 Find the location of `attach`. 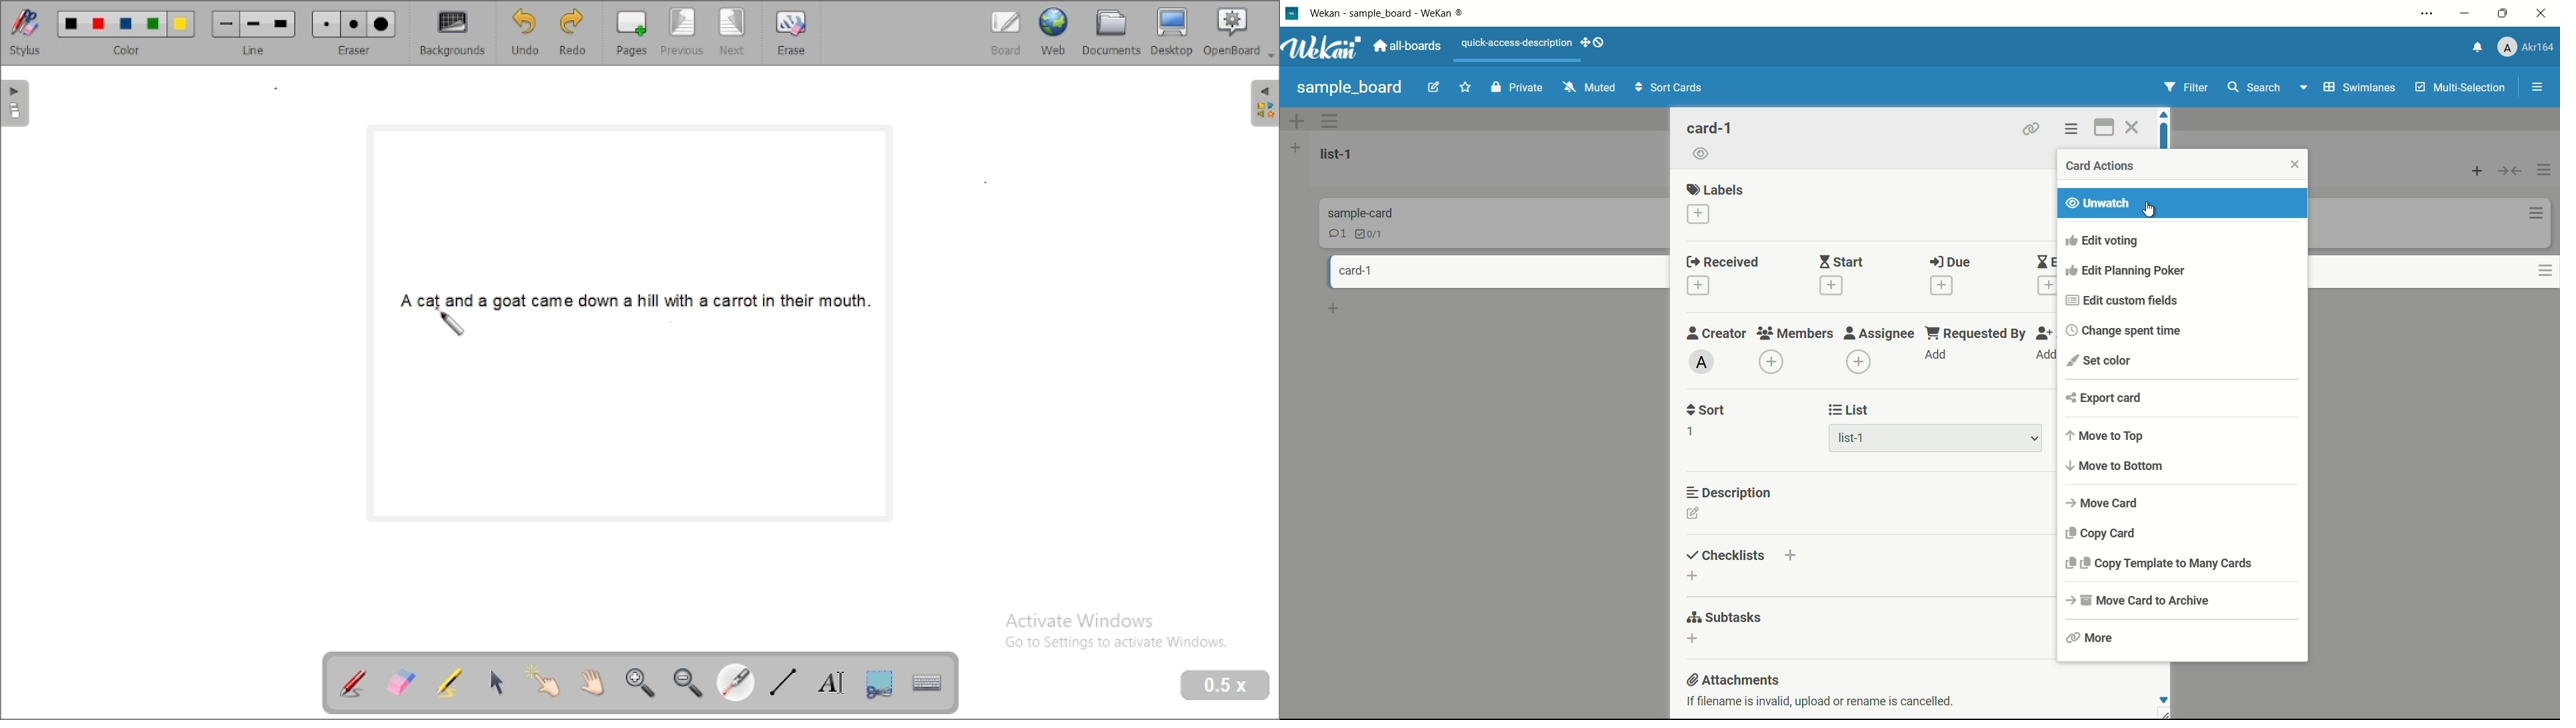

attach is located at coordinates (2029, 128).